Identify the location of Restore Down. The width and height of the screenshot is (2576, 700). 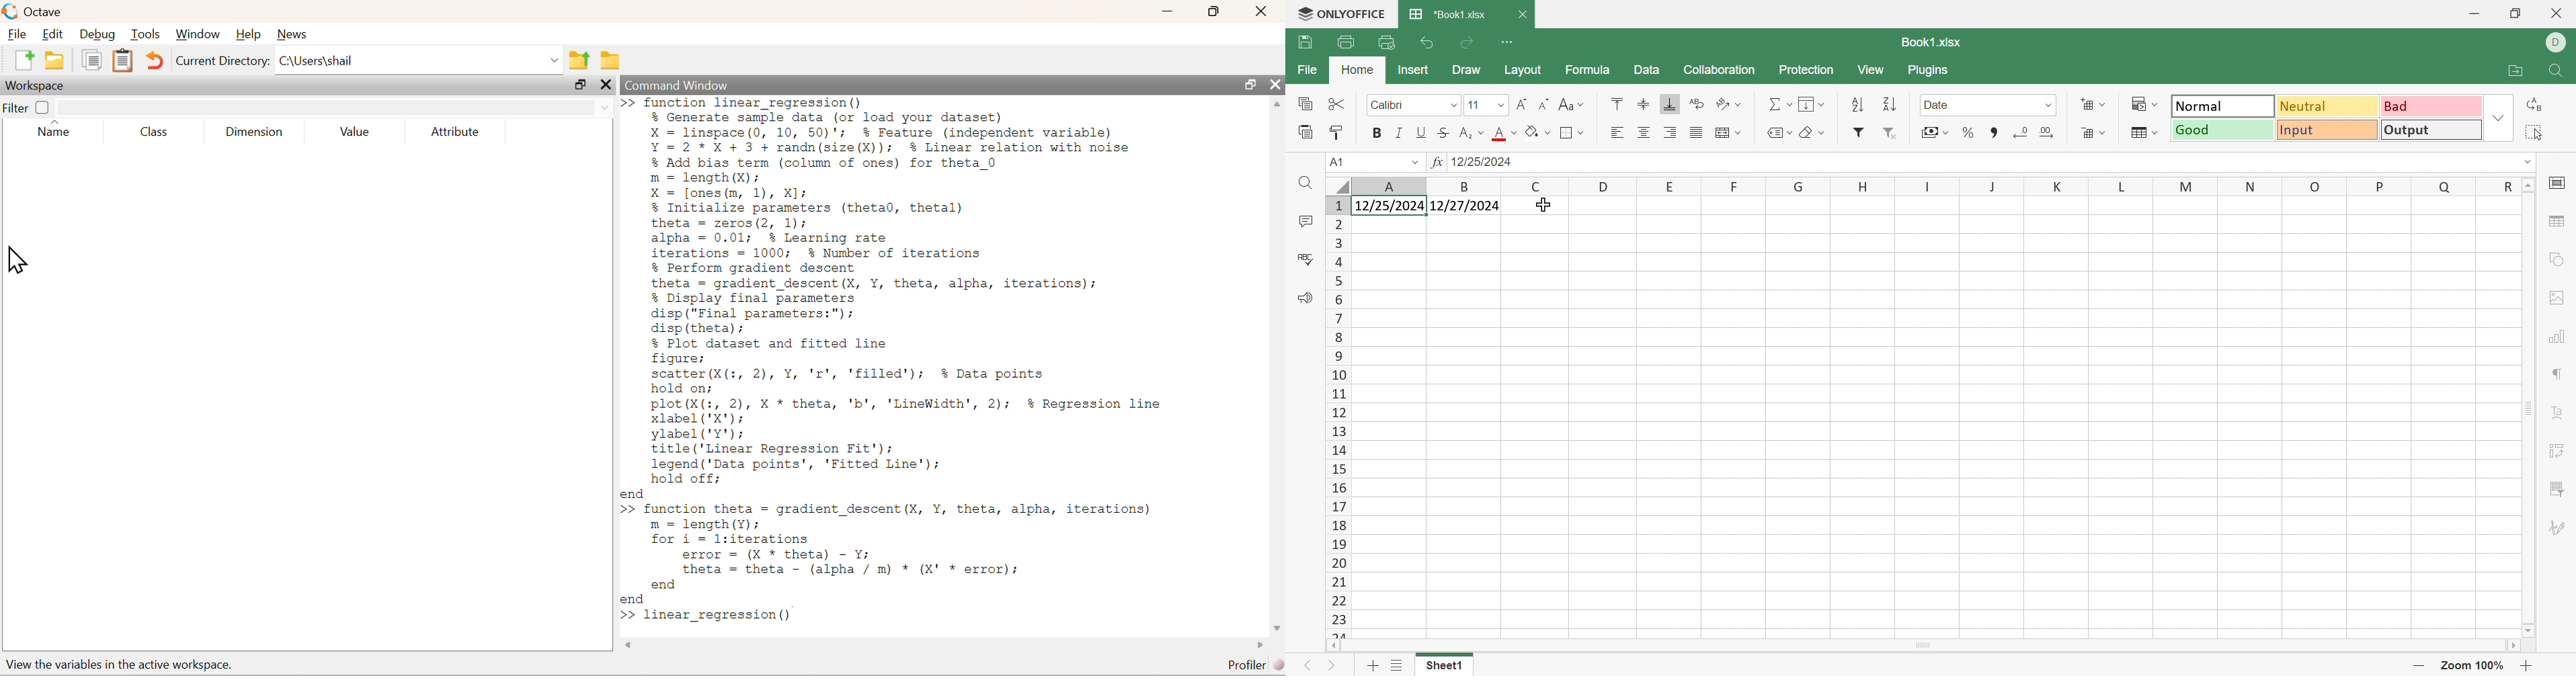
(2516, 13).